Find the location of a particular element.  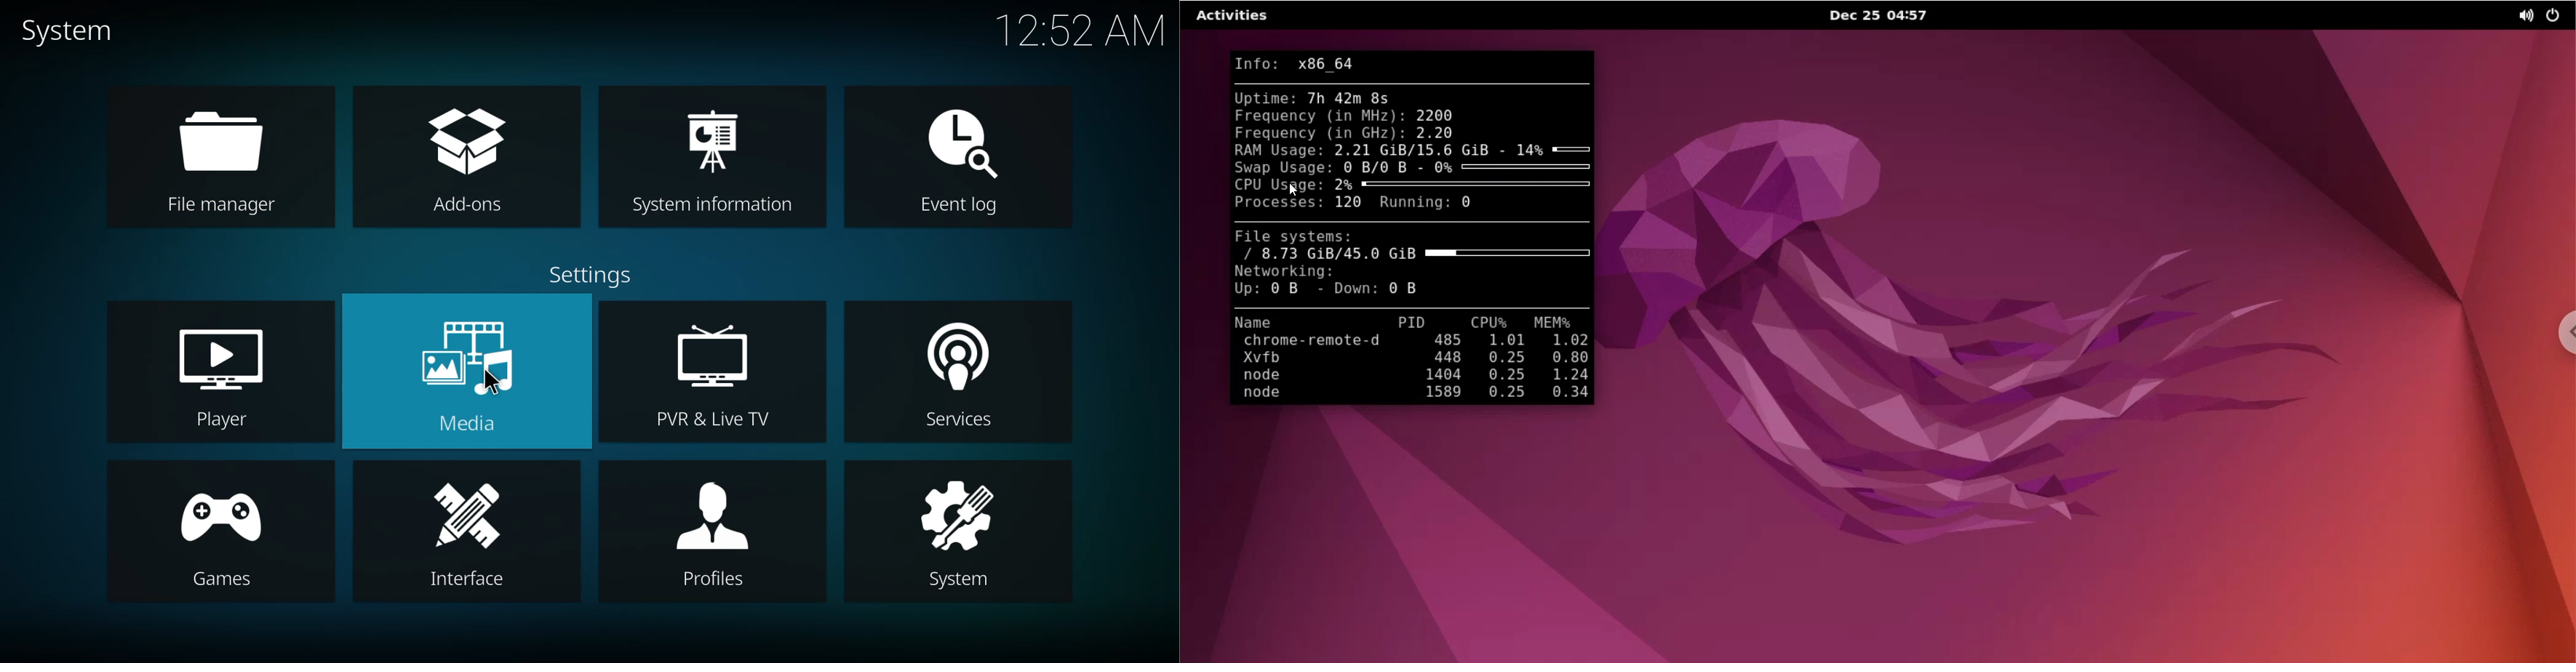

12:52 AM is located at coordinates (1081, 33).